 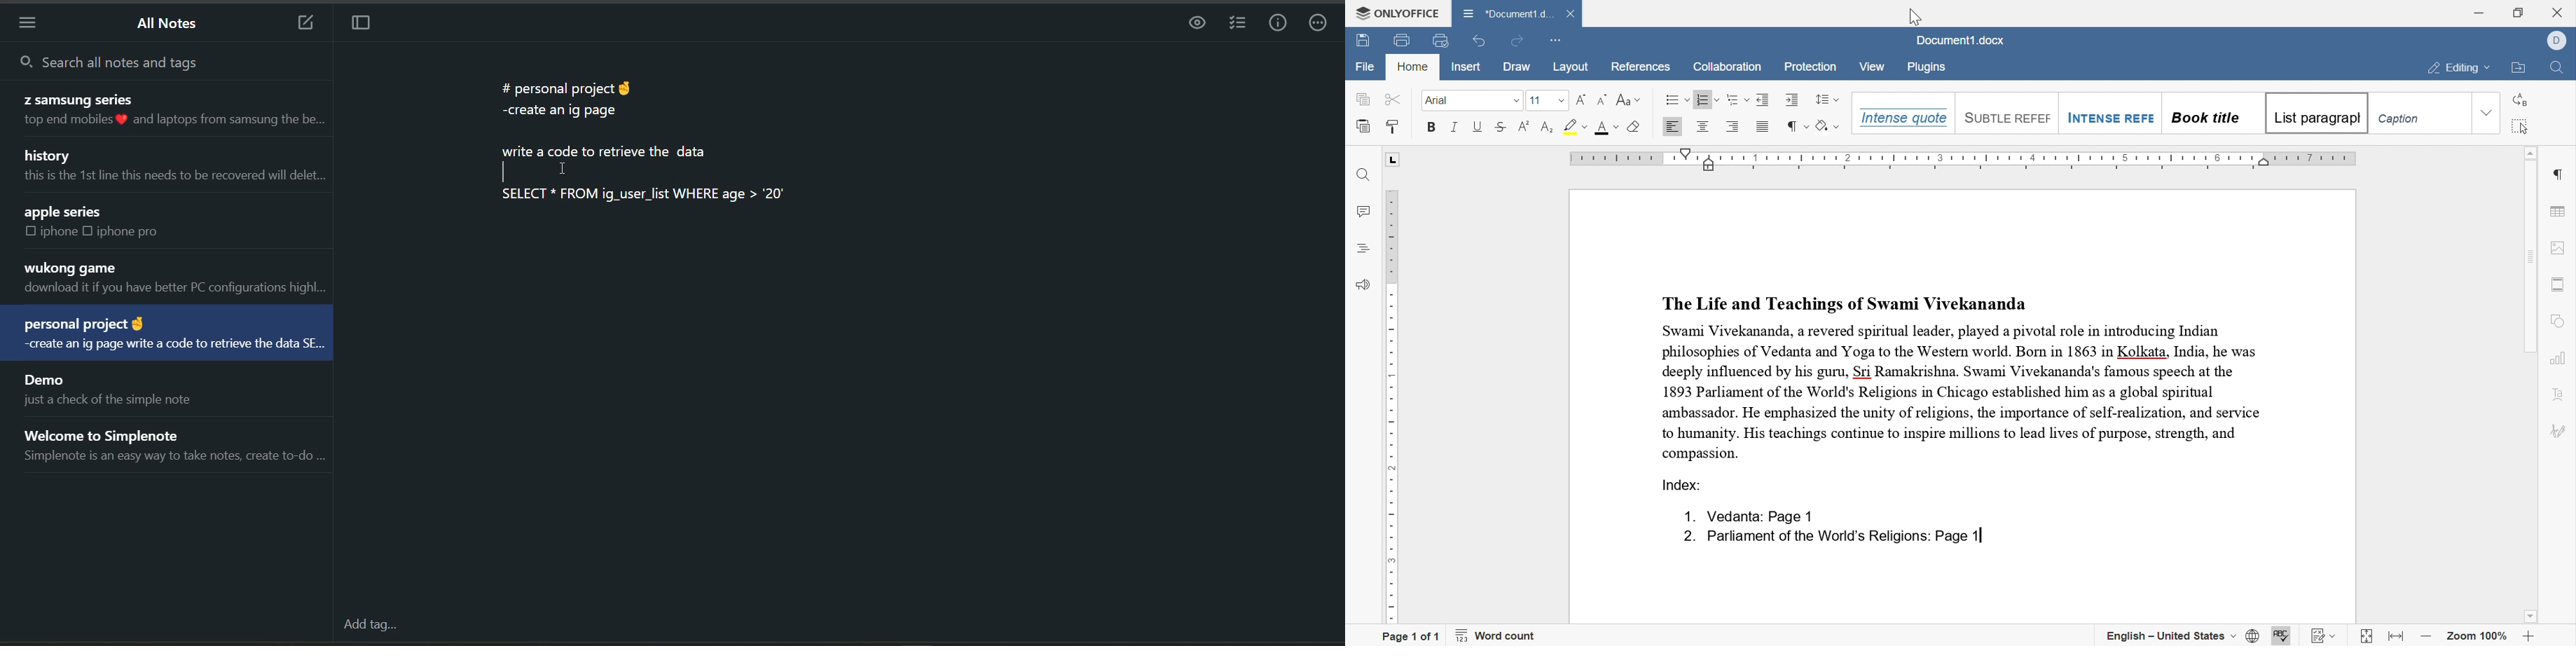 What do you see at coordinates (2560, 11) in the screenshot?
I see `close` at bounding box center [2560, 11].